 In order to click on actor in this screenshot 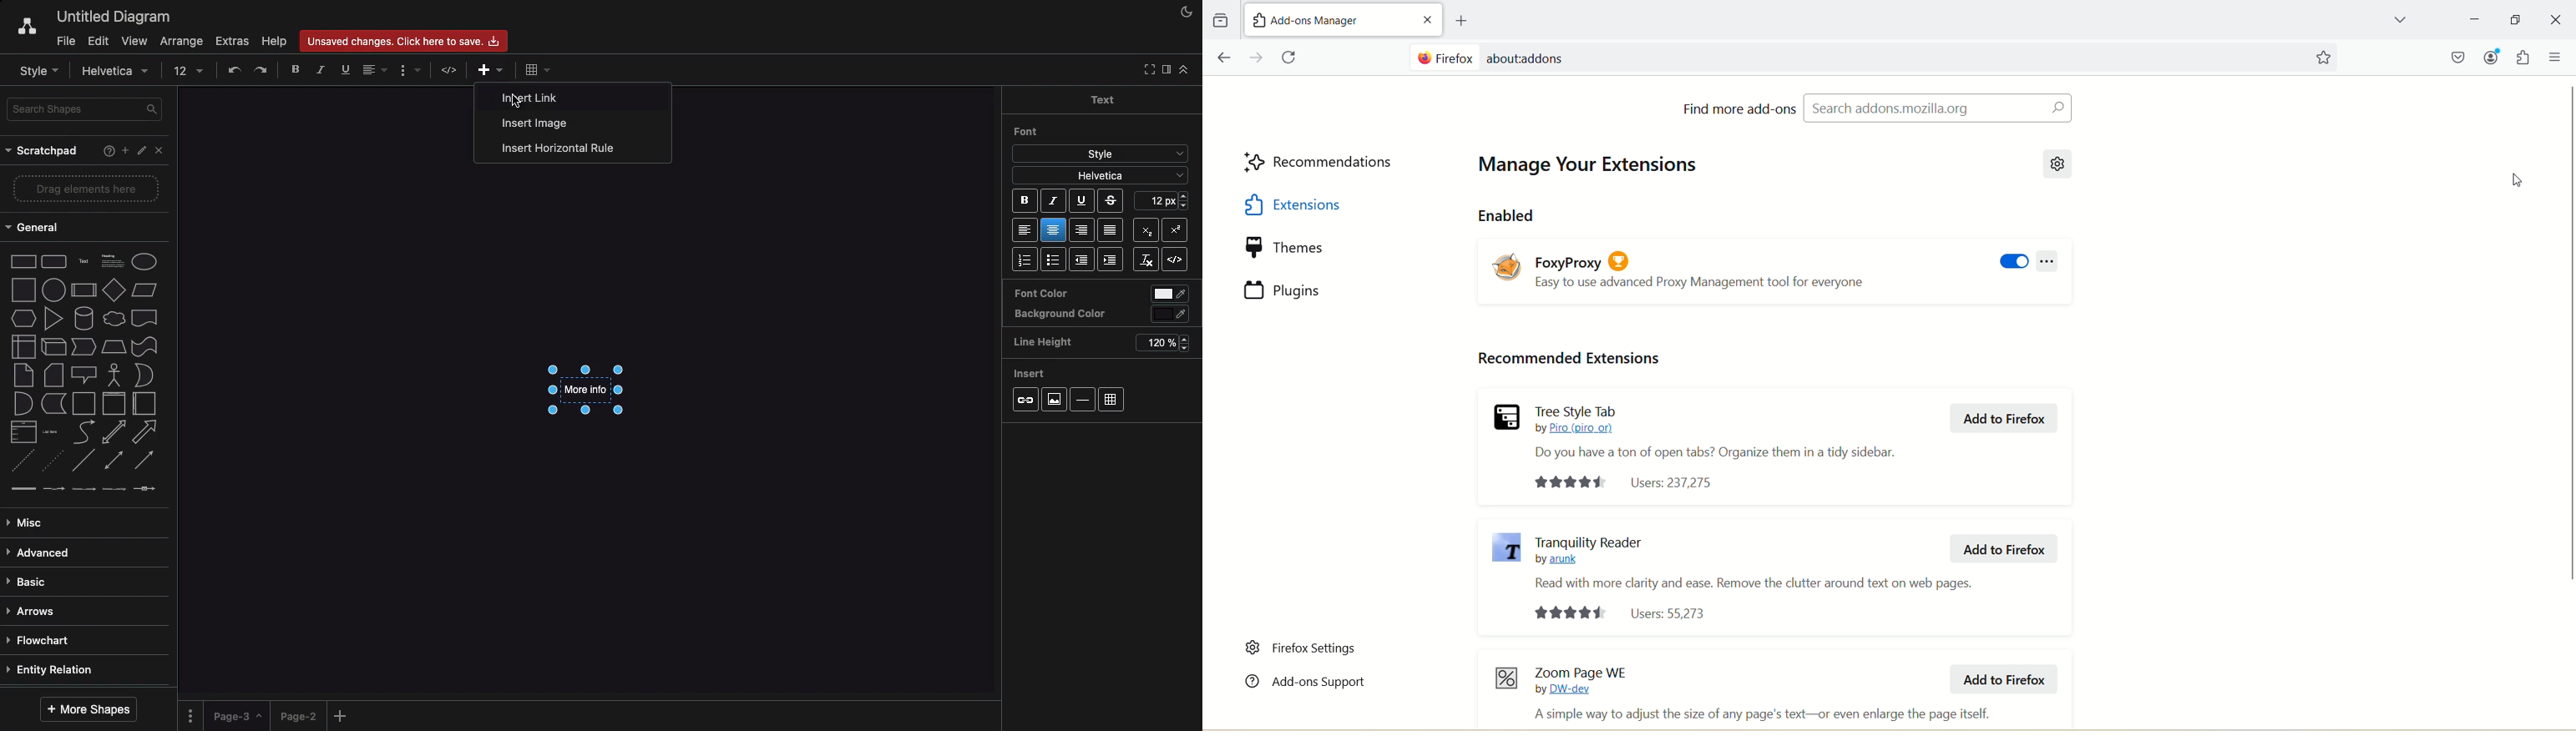, I will do `click(113, 376)`.